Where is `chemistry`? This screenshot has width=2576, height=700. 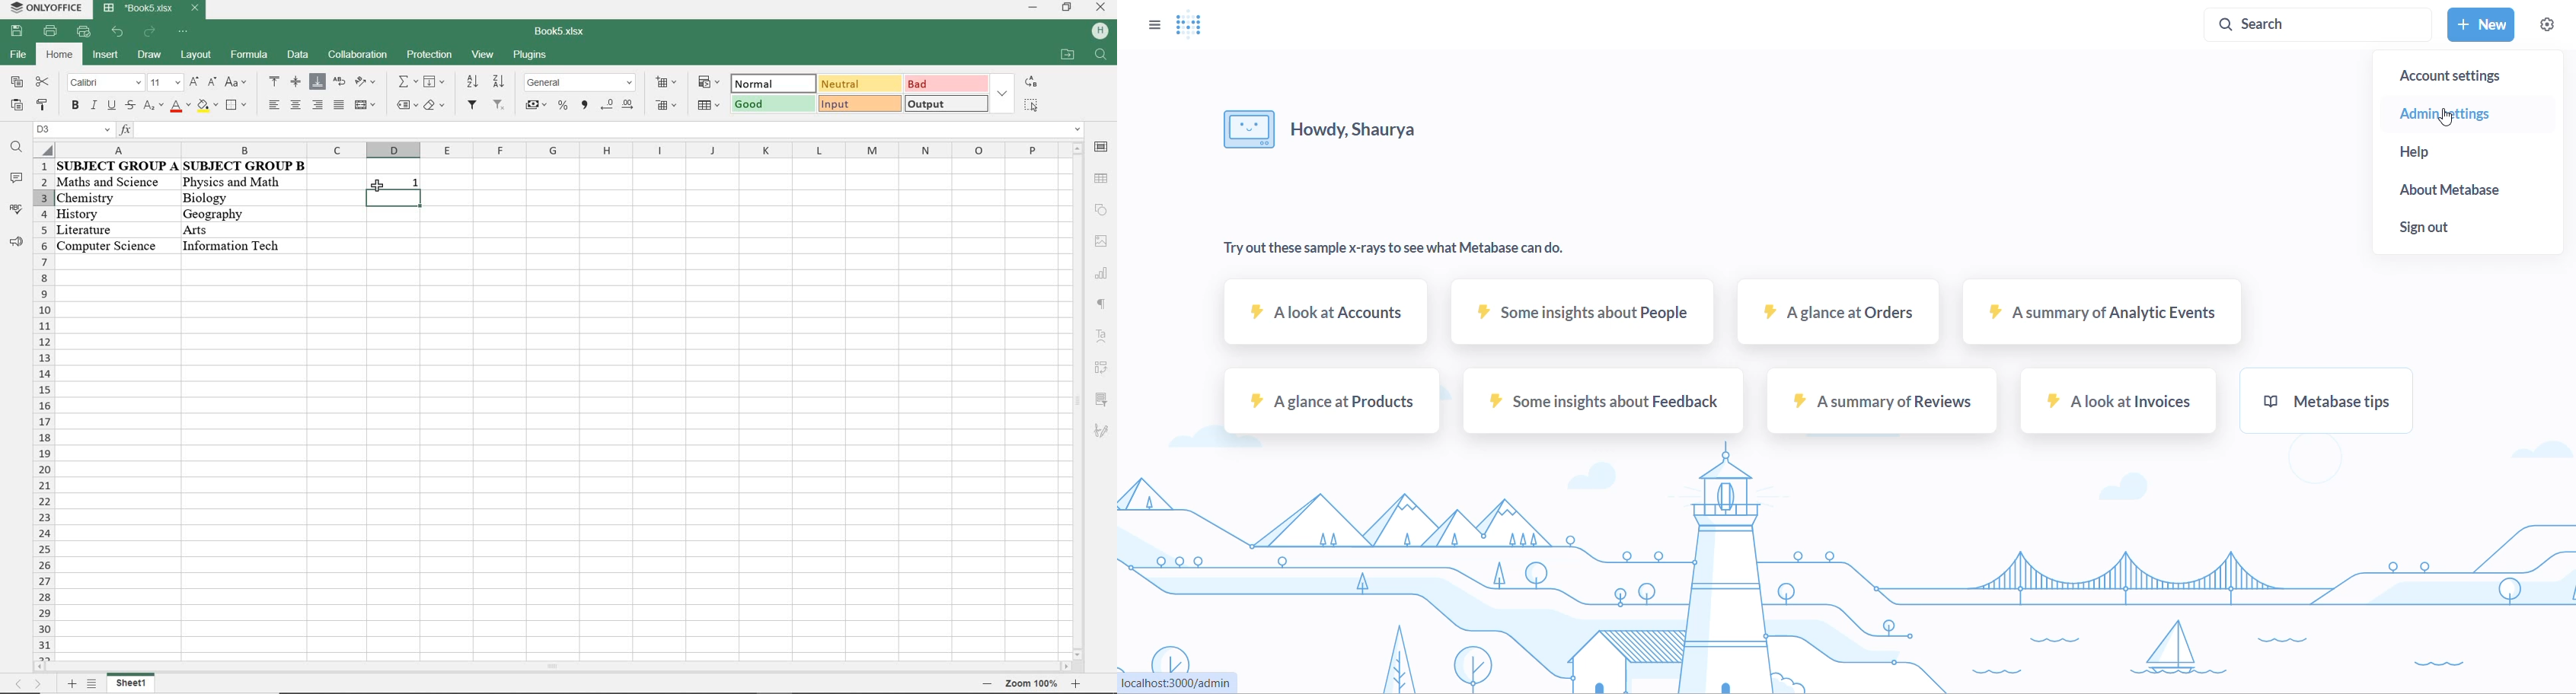 chemistry is located at coordinates (114, 198).